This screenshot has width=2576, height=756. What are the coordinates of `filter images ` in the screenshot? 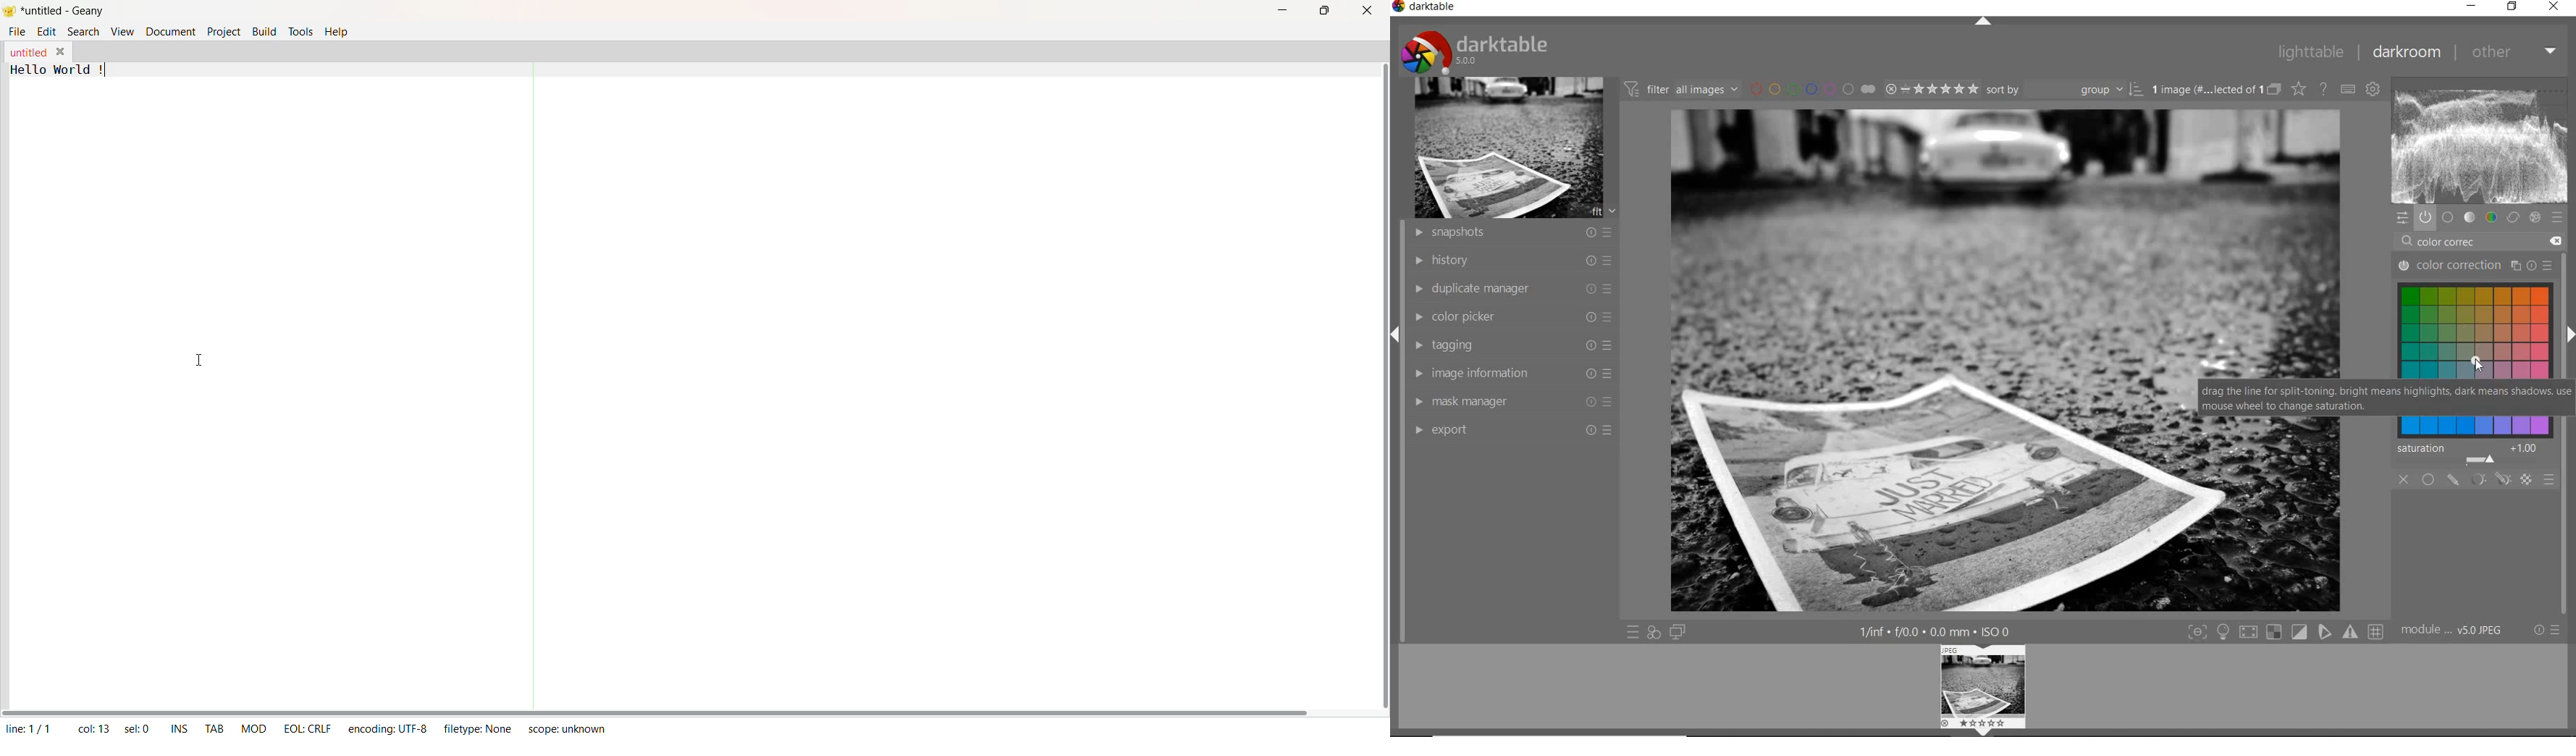 It's located at (1682, 88).